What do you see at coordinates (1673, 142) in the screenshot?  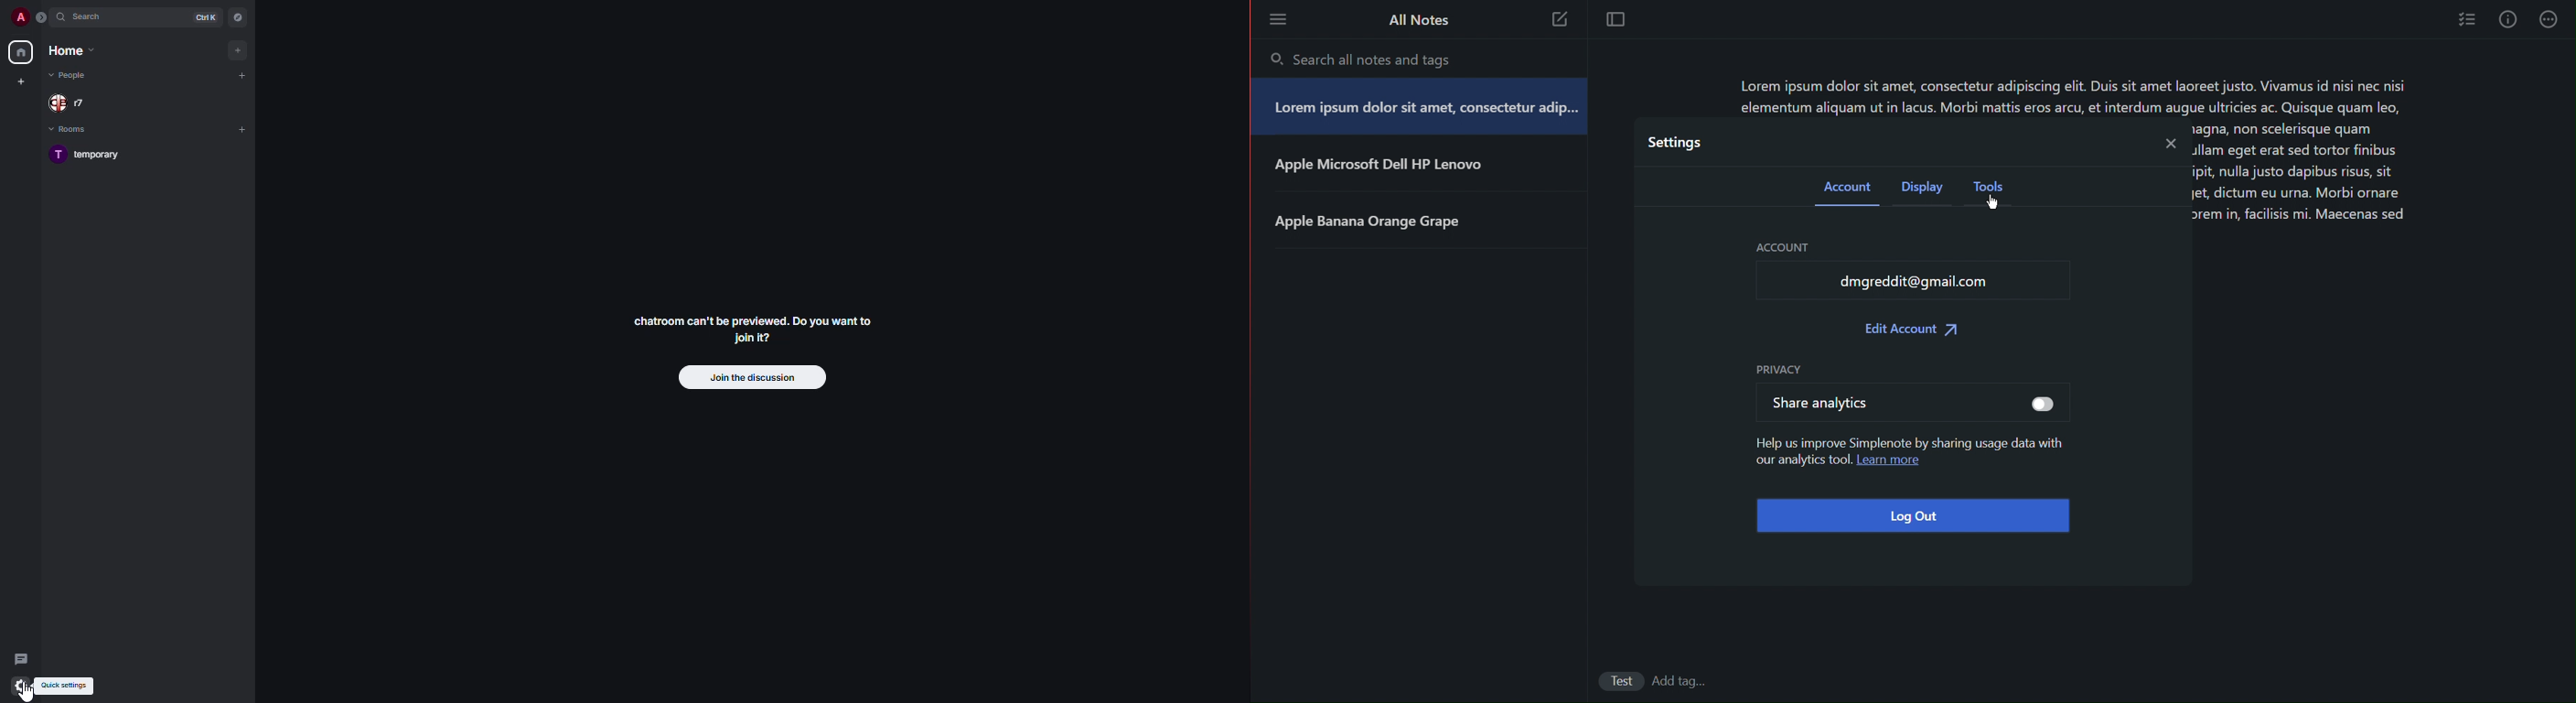 I see `Settings` at bounding box center [1673, 142].